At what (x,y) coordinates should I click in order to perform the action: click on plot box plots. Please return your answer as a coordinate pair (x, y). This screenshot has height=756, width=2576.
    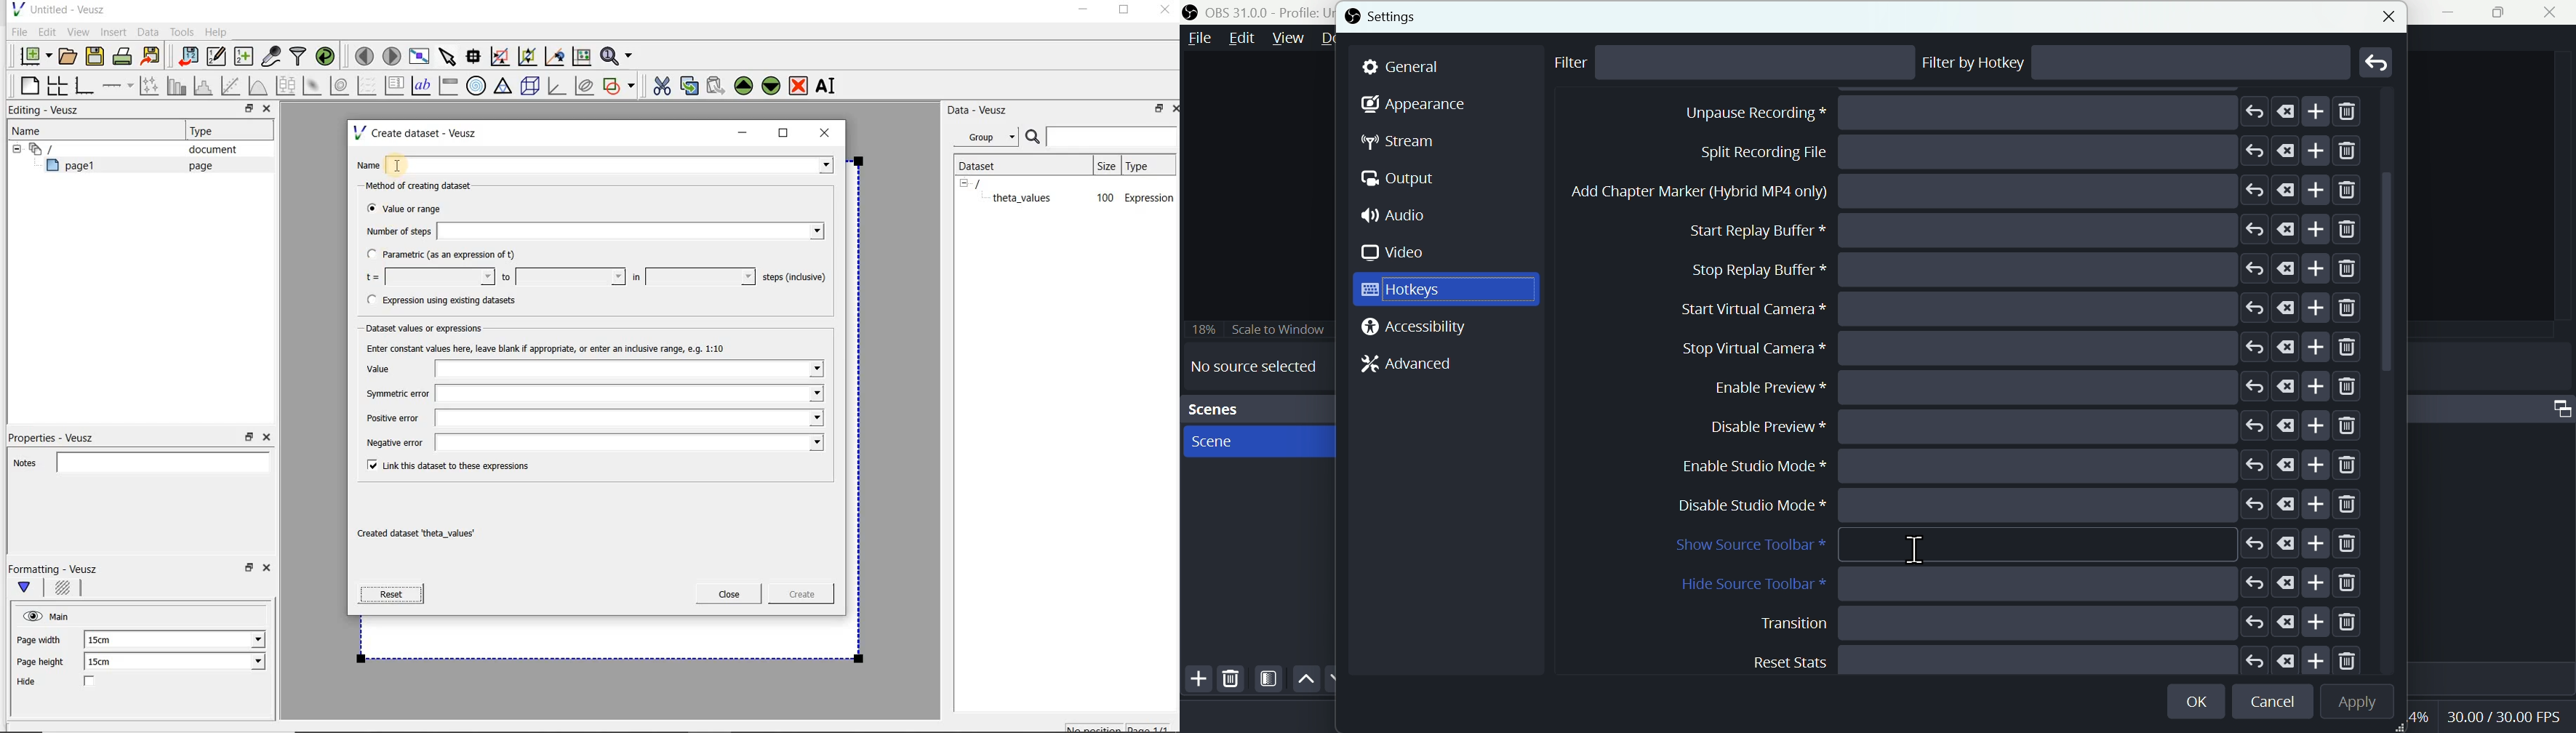
    Looking at the image, I should click on (285, 86).